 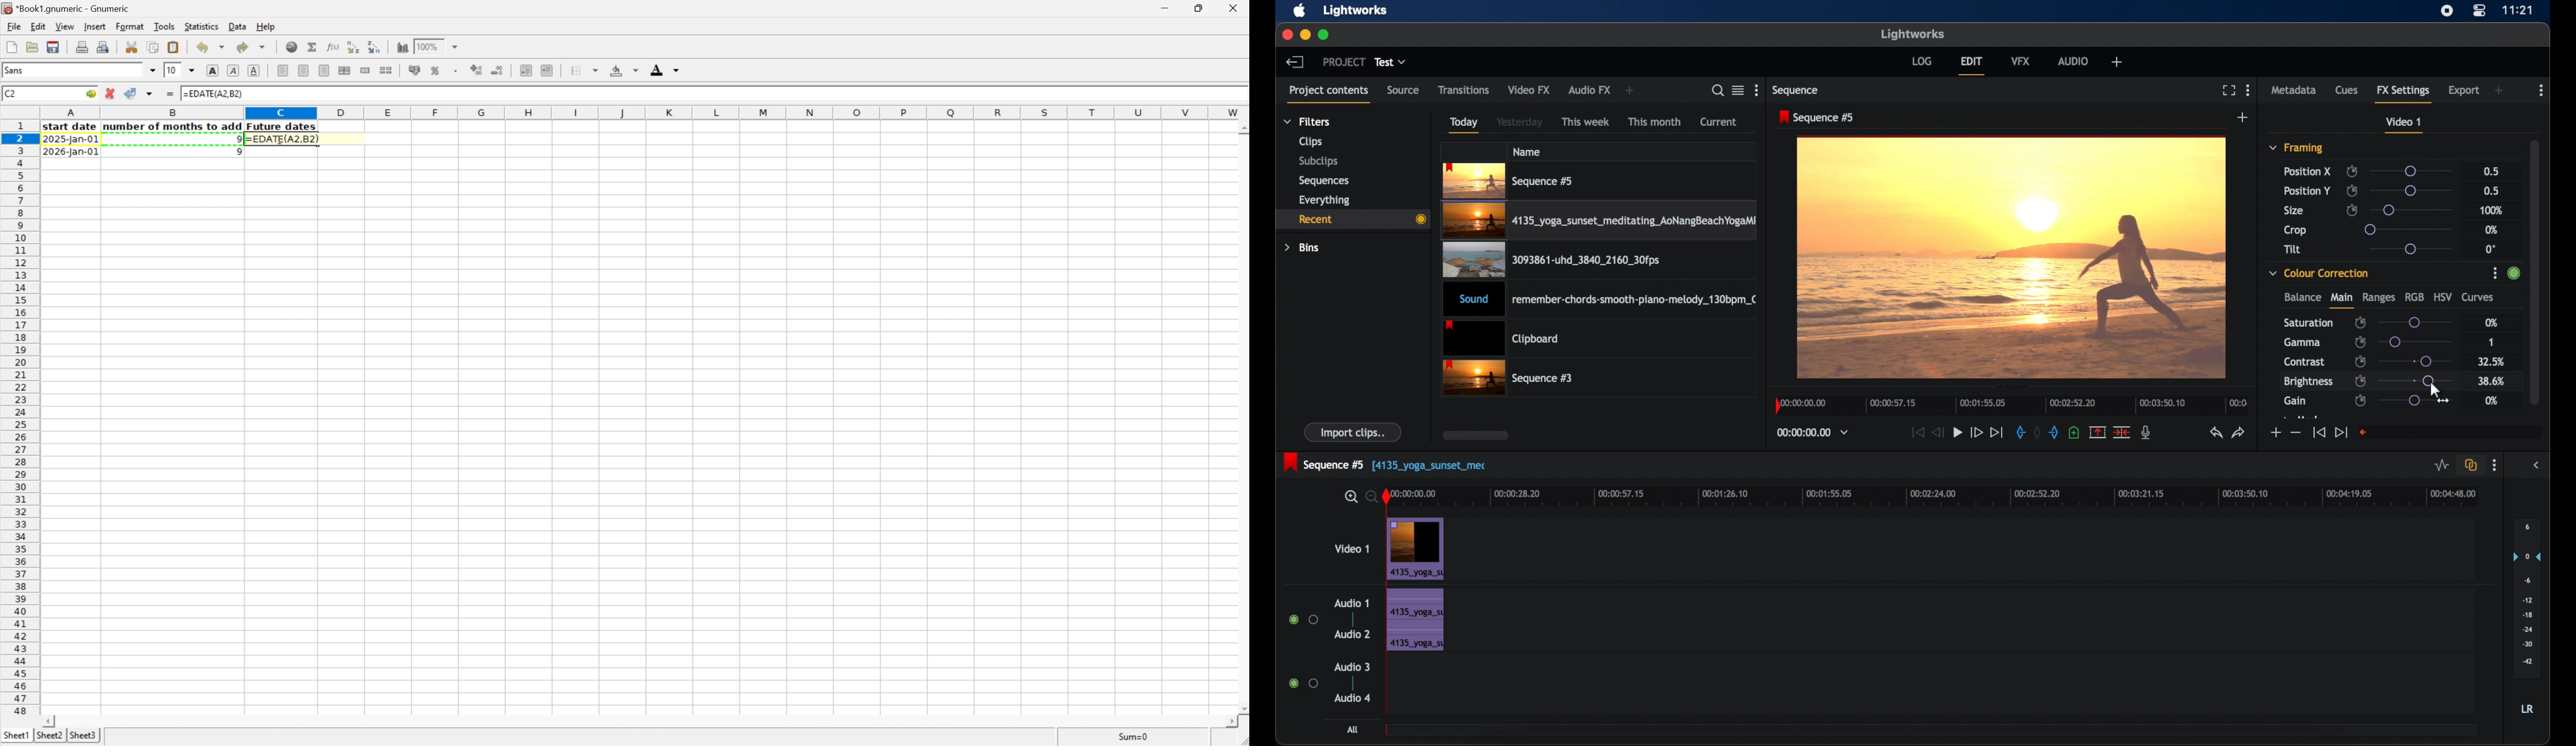 I want to click on slider, so click(x=2409, y=171).